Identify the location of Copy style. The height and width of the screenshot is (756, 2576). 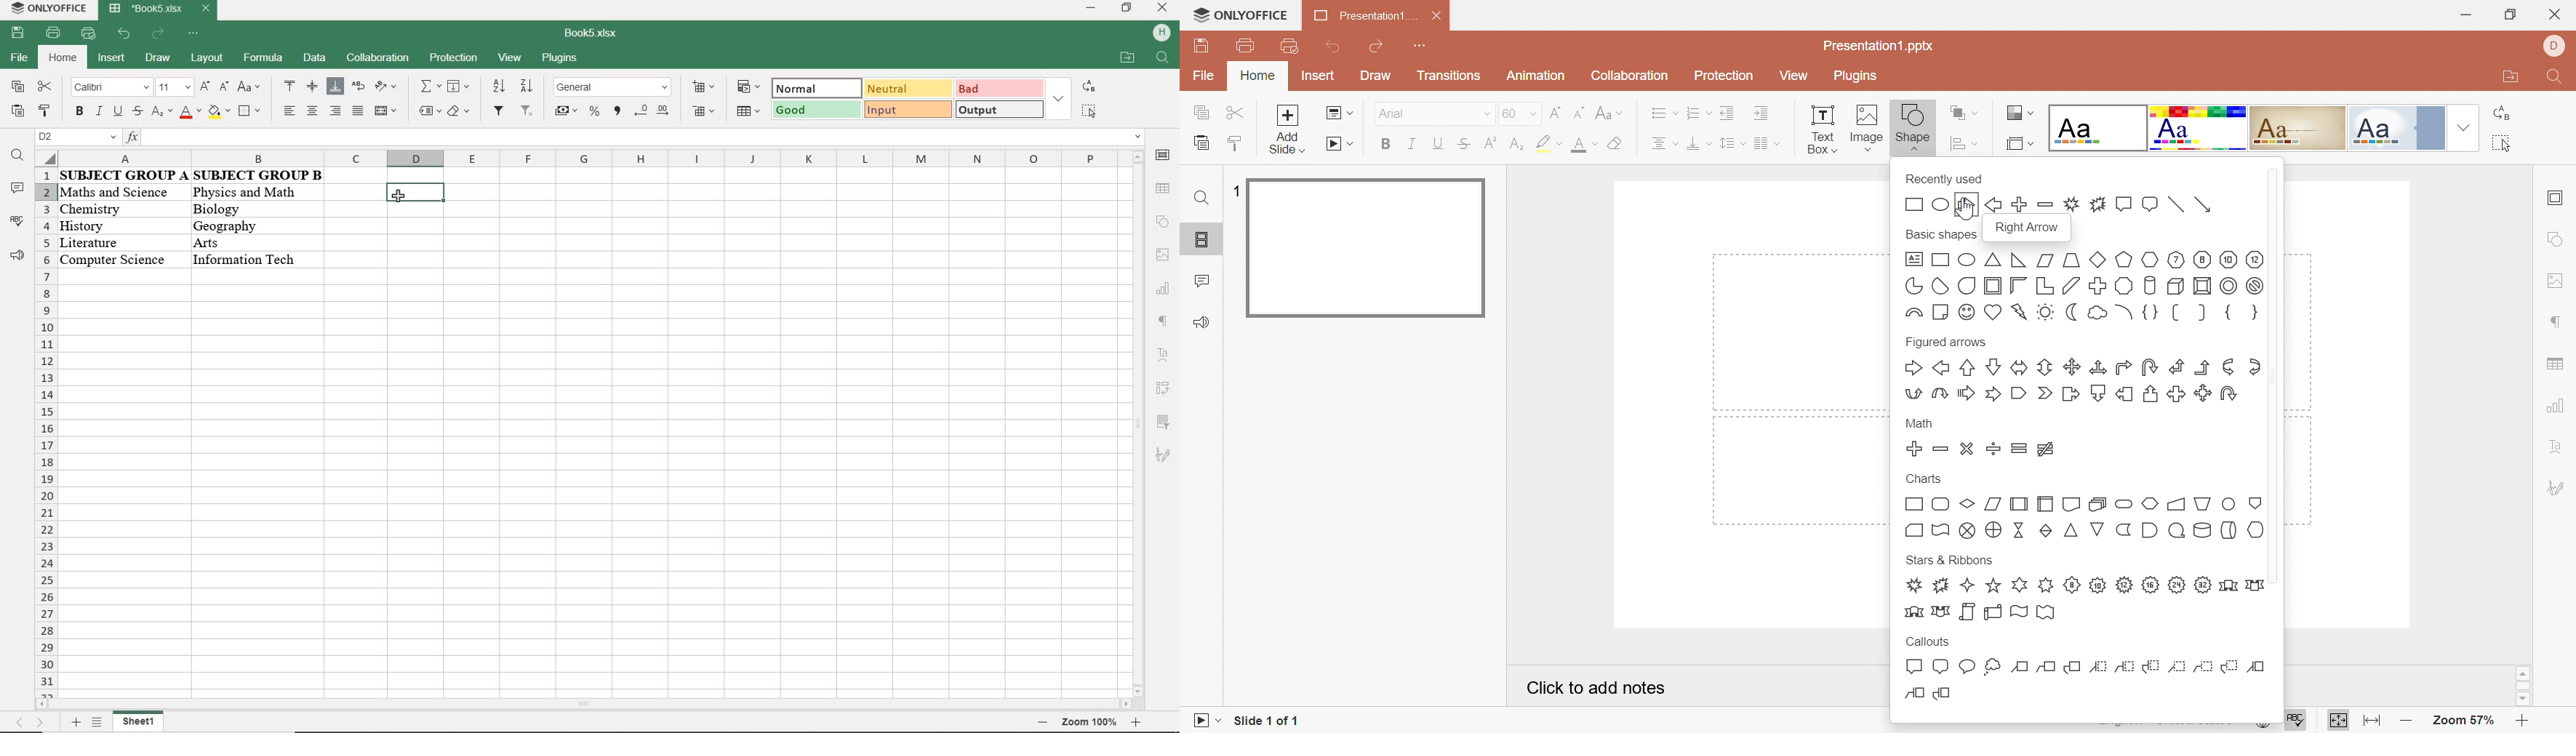
(1235, 145).